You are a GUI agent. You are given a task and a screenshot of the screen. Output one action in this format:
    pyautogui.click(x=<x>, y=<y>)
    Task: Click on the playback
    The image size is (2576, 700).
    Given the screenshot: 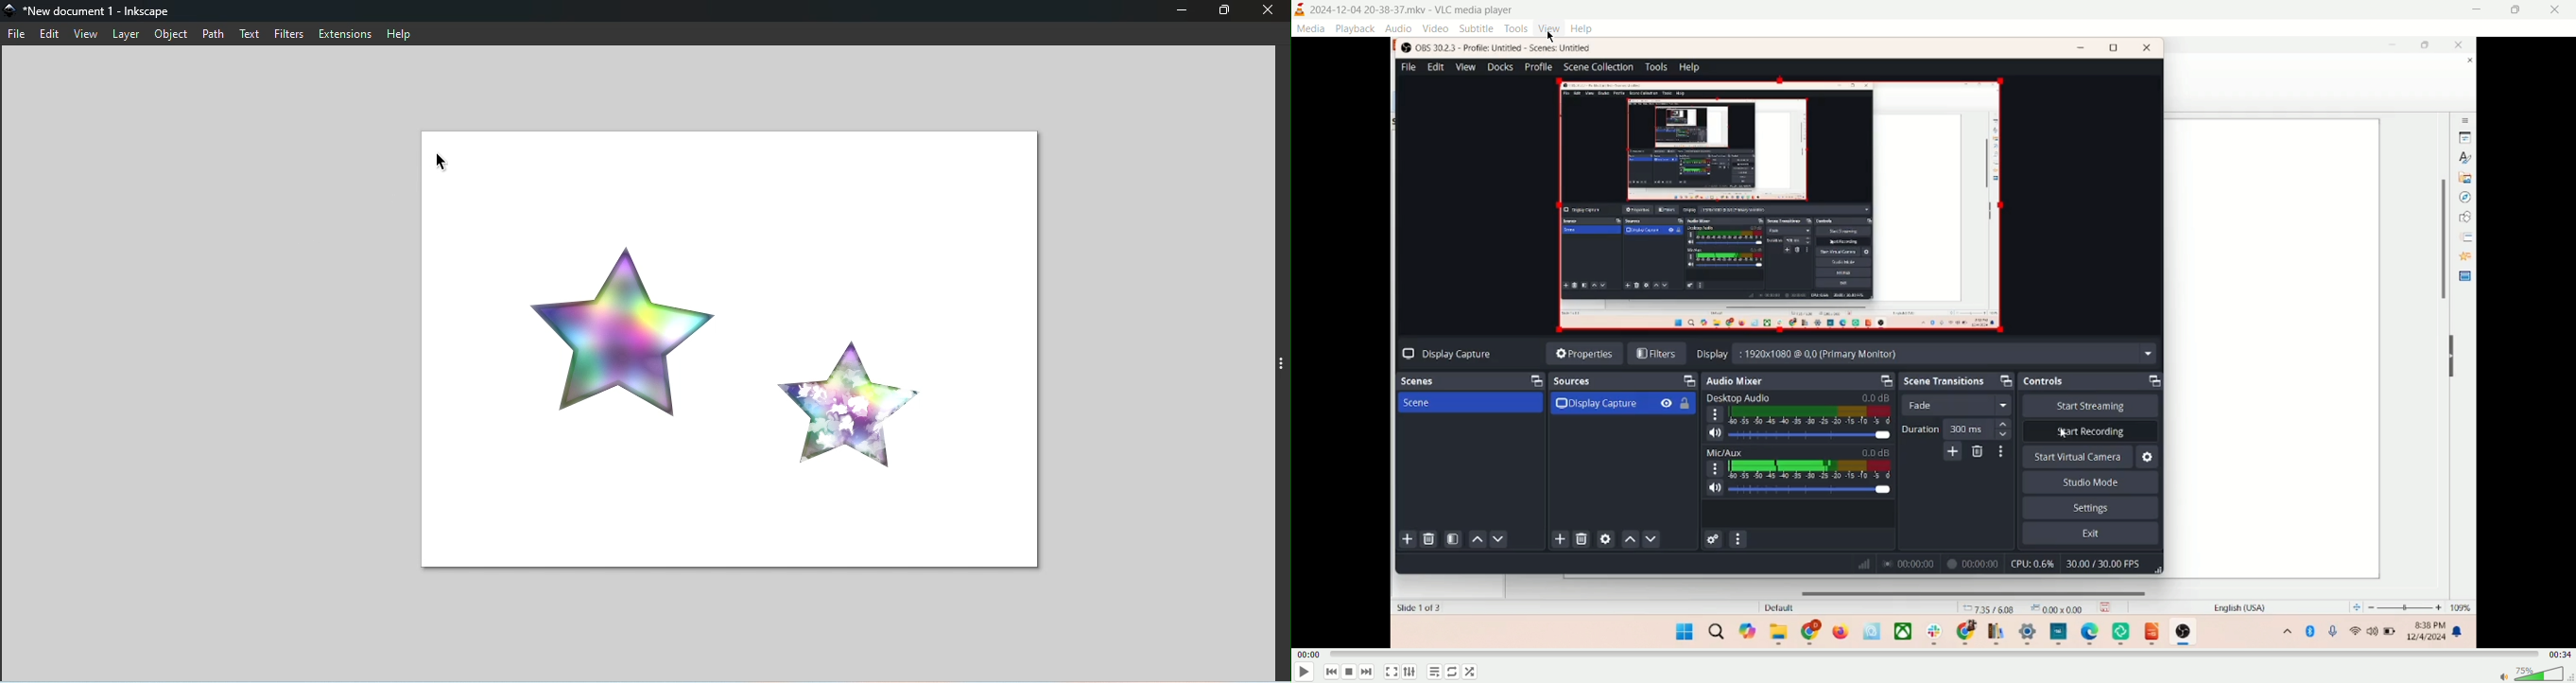 What is the action you would take?
    pyautogui.click(x=1356, y=28)
    